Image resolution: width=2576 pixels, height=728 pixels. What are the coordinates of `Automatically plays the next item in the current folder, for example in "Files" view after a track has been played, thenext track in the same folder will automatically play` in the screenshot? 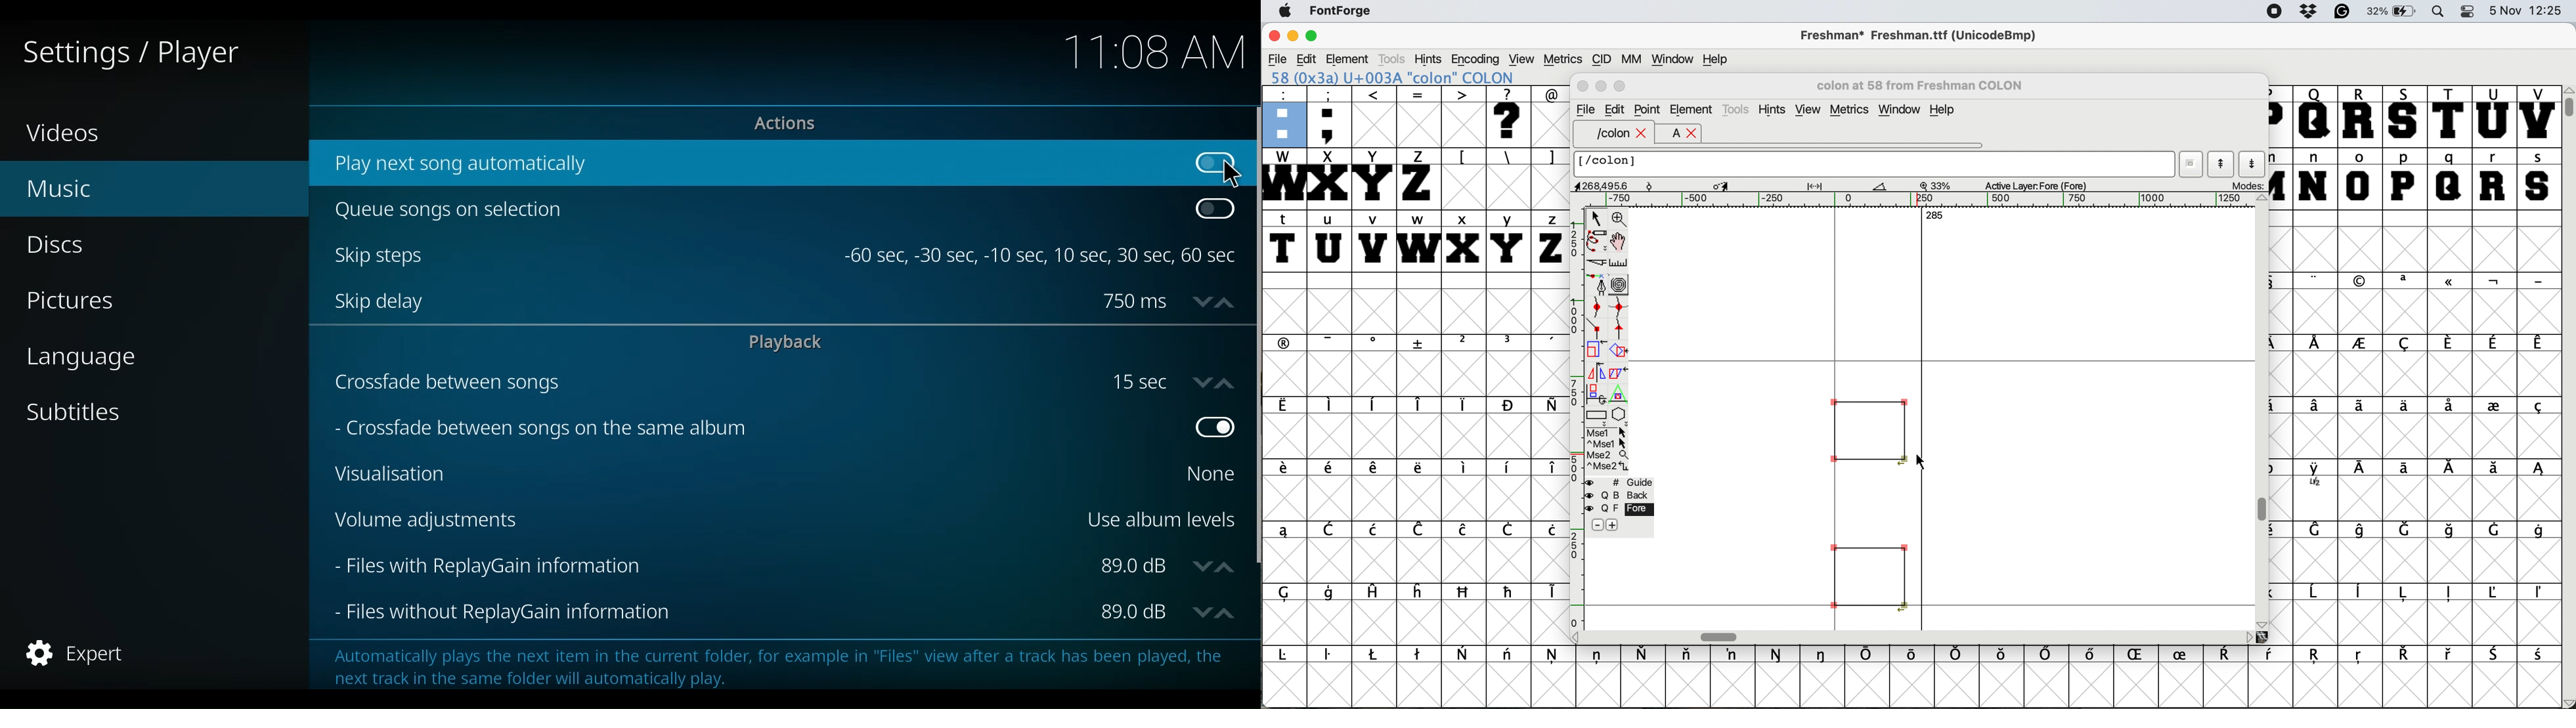 It's located at (769, 663).